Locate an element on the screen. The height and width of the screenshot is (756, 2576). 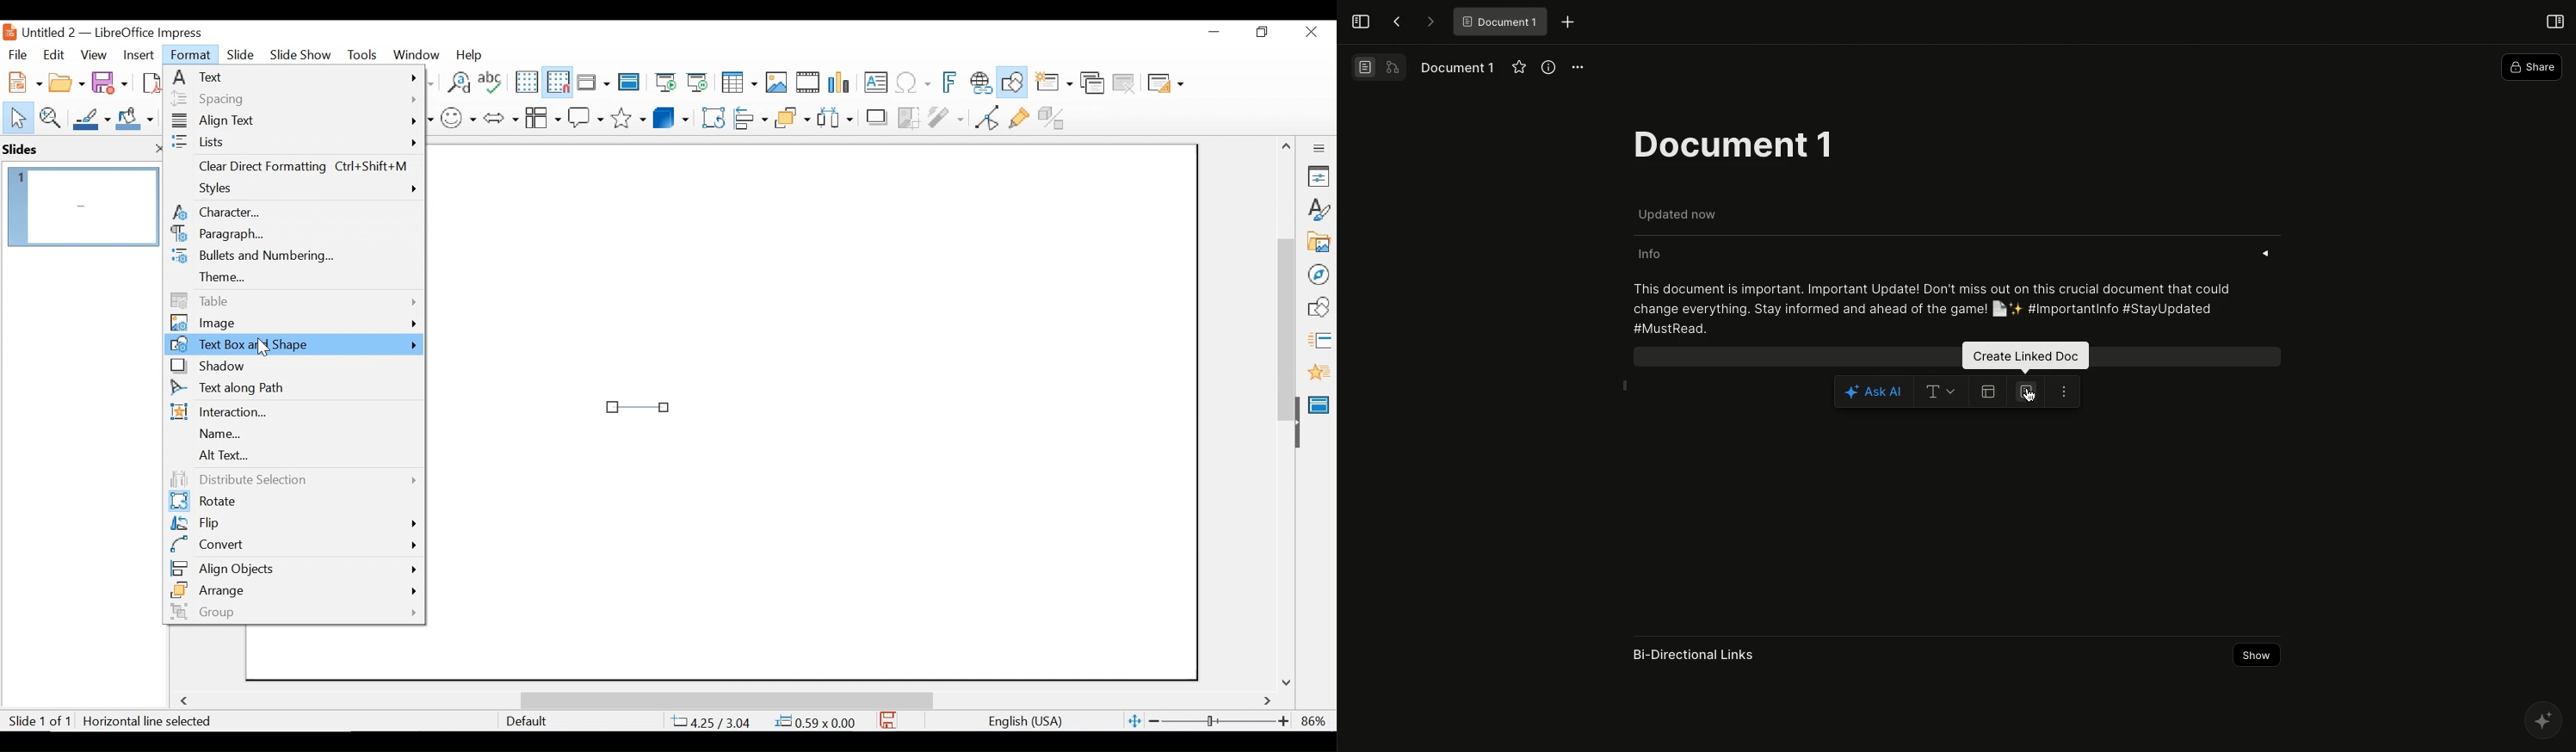
More options is located at coordinates (2064, 392).